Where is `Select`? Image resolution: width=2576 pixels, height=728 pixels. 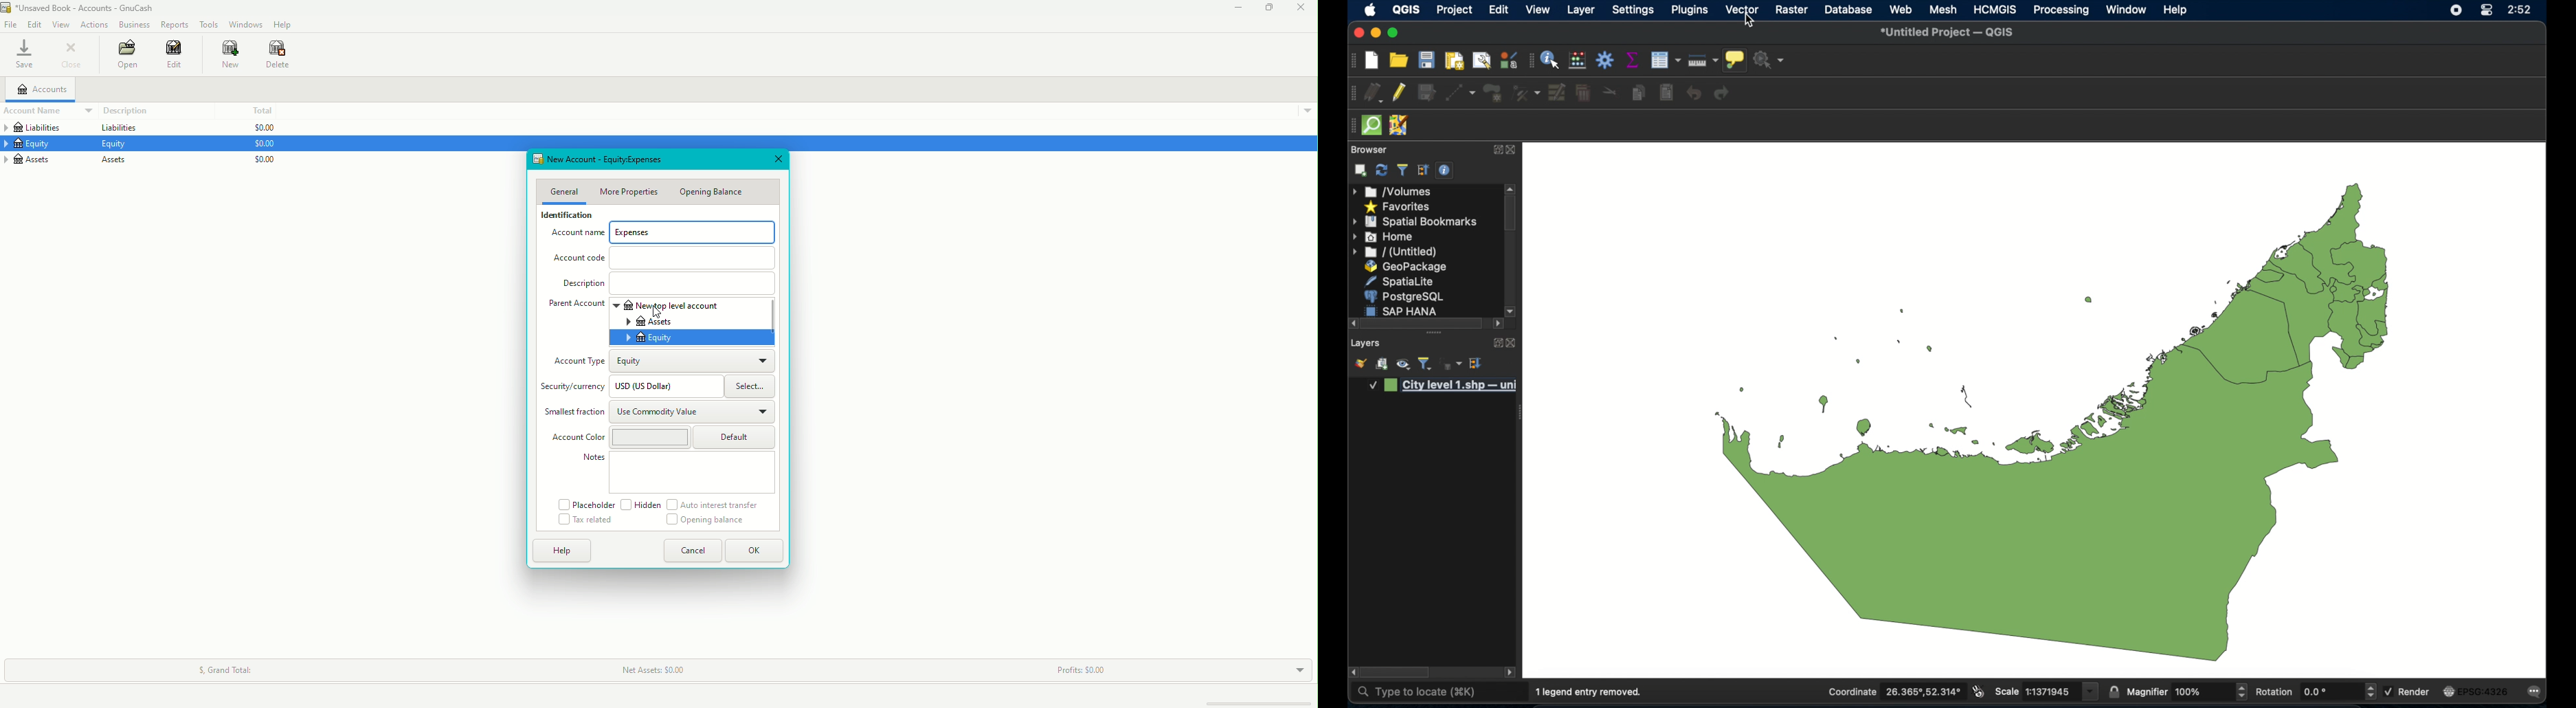
Select is located at coordinates (749, 386).